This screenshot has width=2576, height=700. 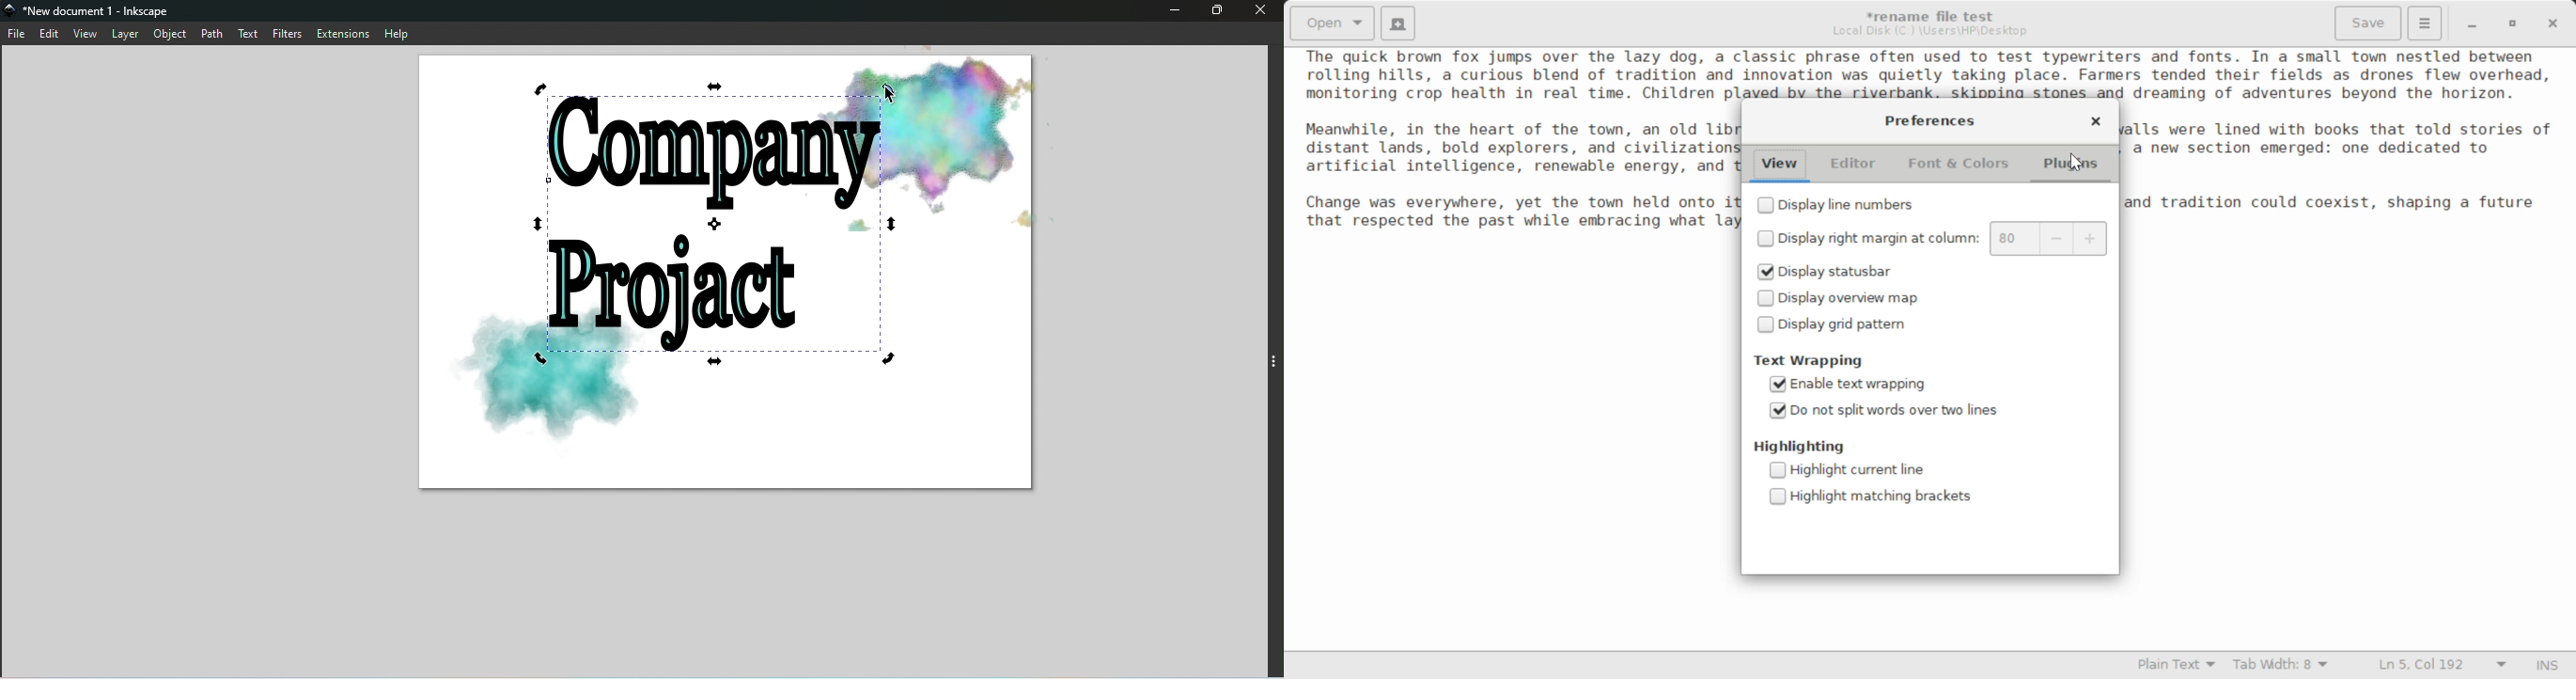 What do you see at coordinates (52, 34) in the screenshot?
I see `Edit` at bounding box center [52, 34].